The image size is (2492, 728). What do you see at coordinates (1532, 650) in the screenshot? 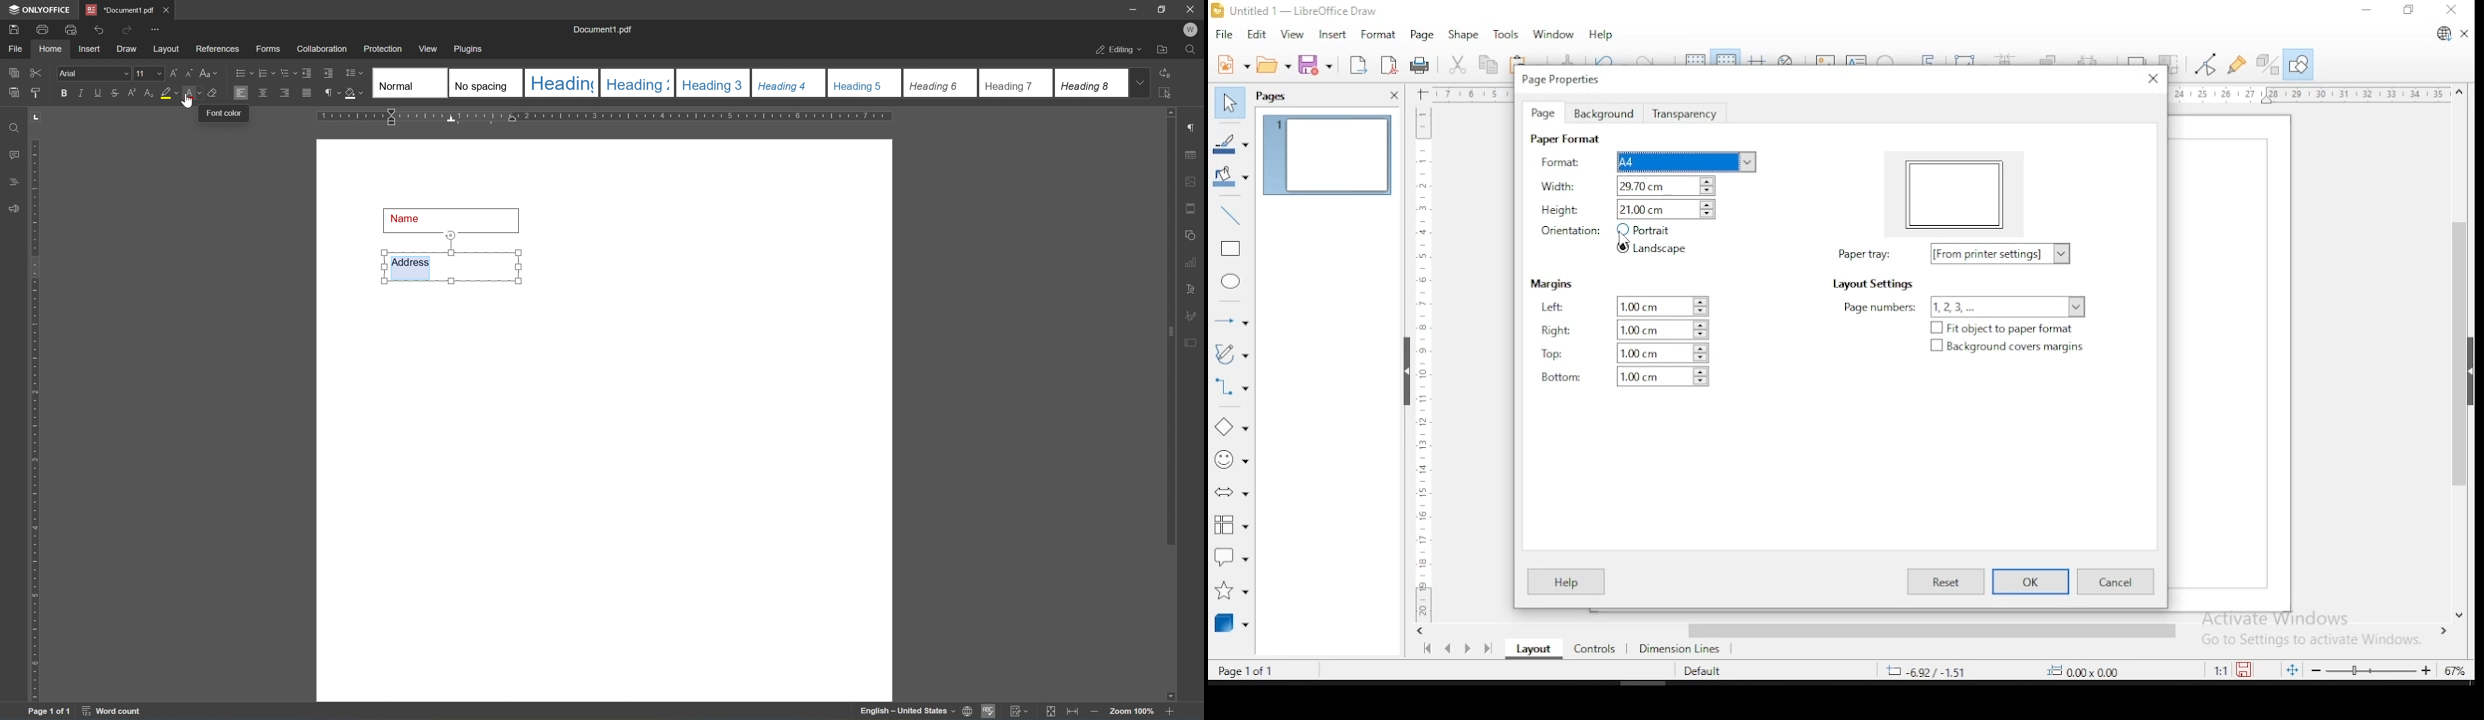
I see `layout` at bounding box center [1532, 650].